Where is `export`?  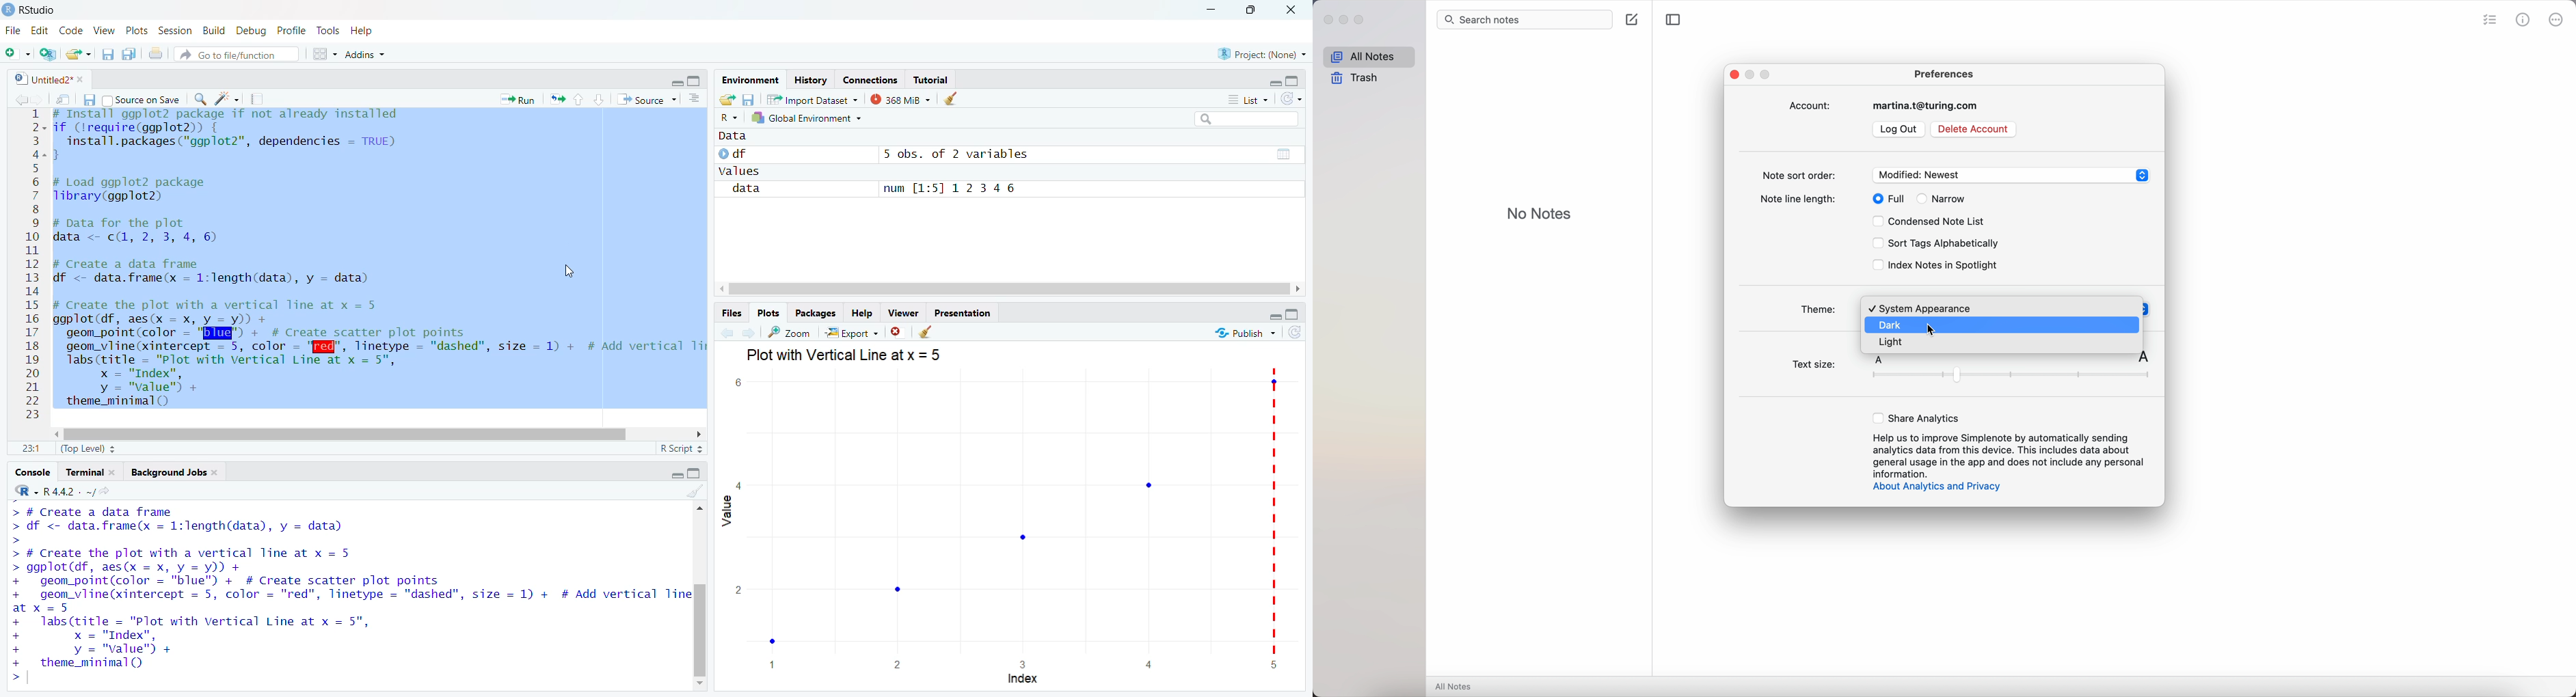
export is located at coordinates (81, 55).